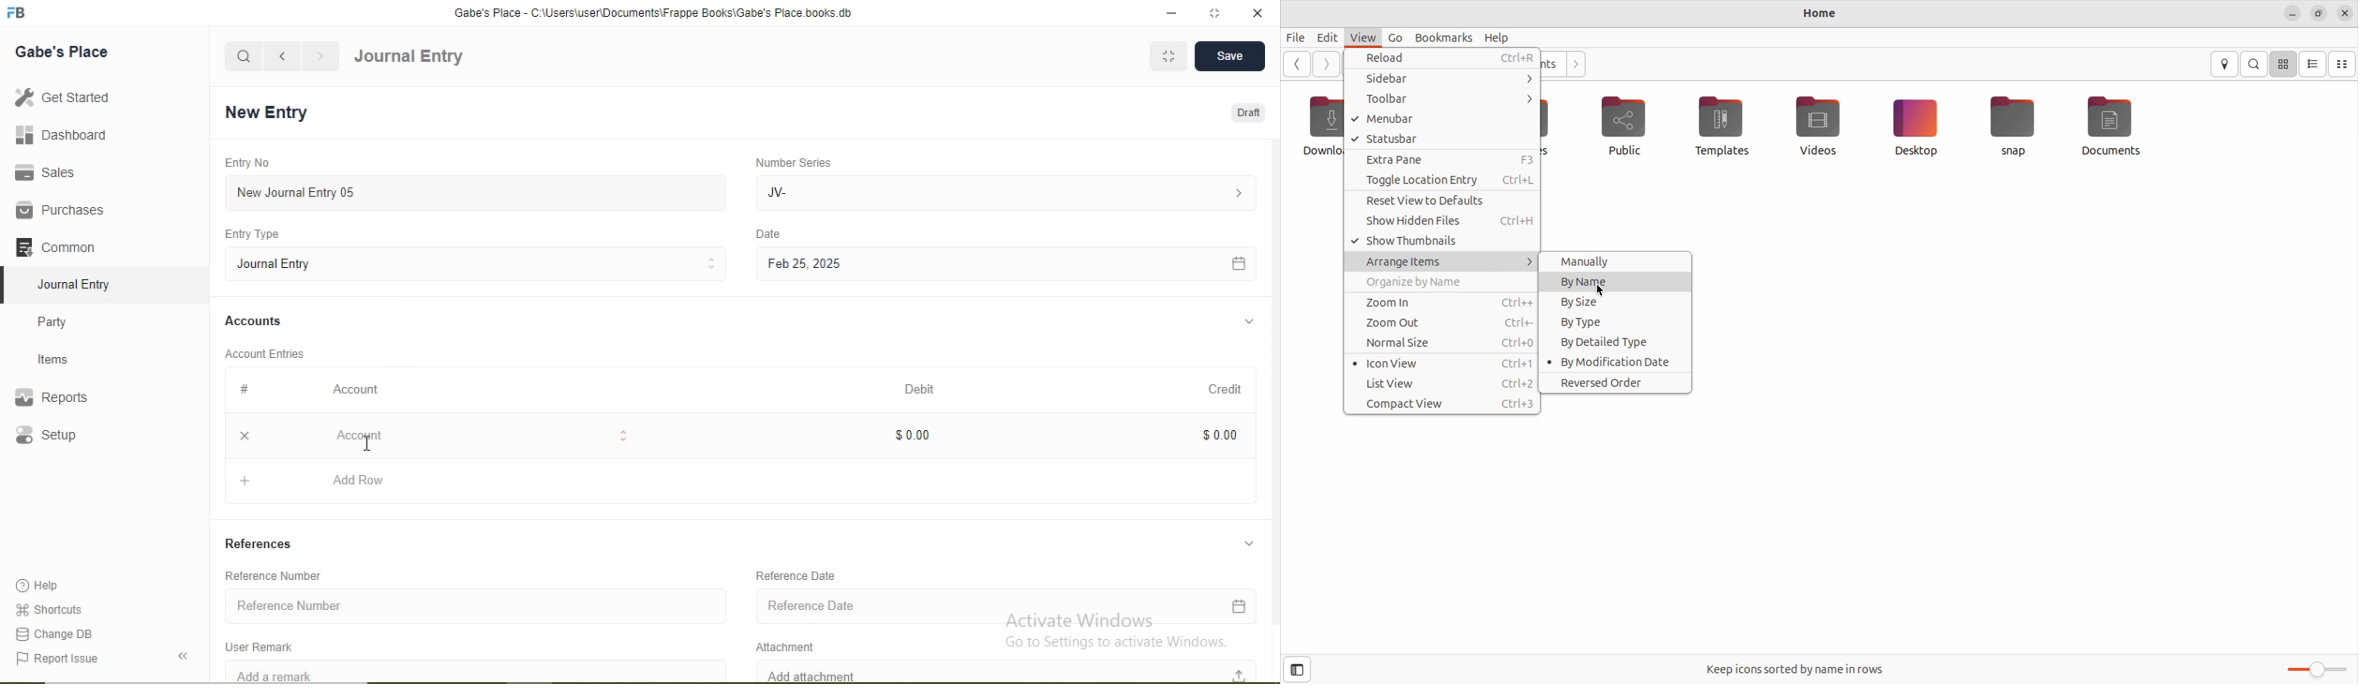  I want to click on + Add Row, so click(743, 484).